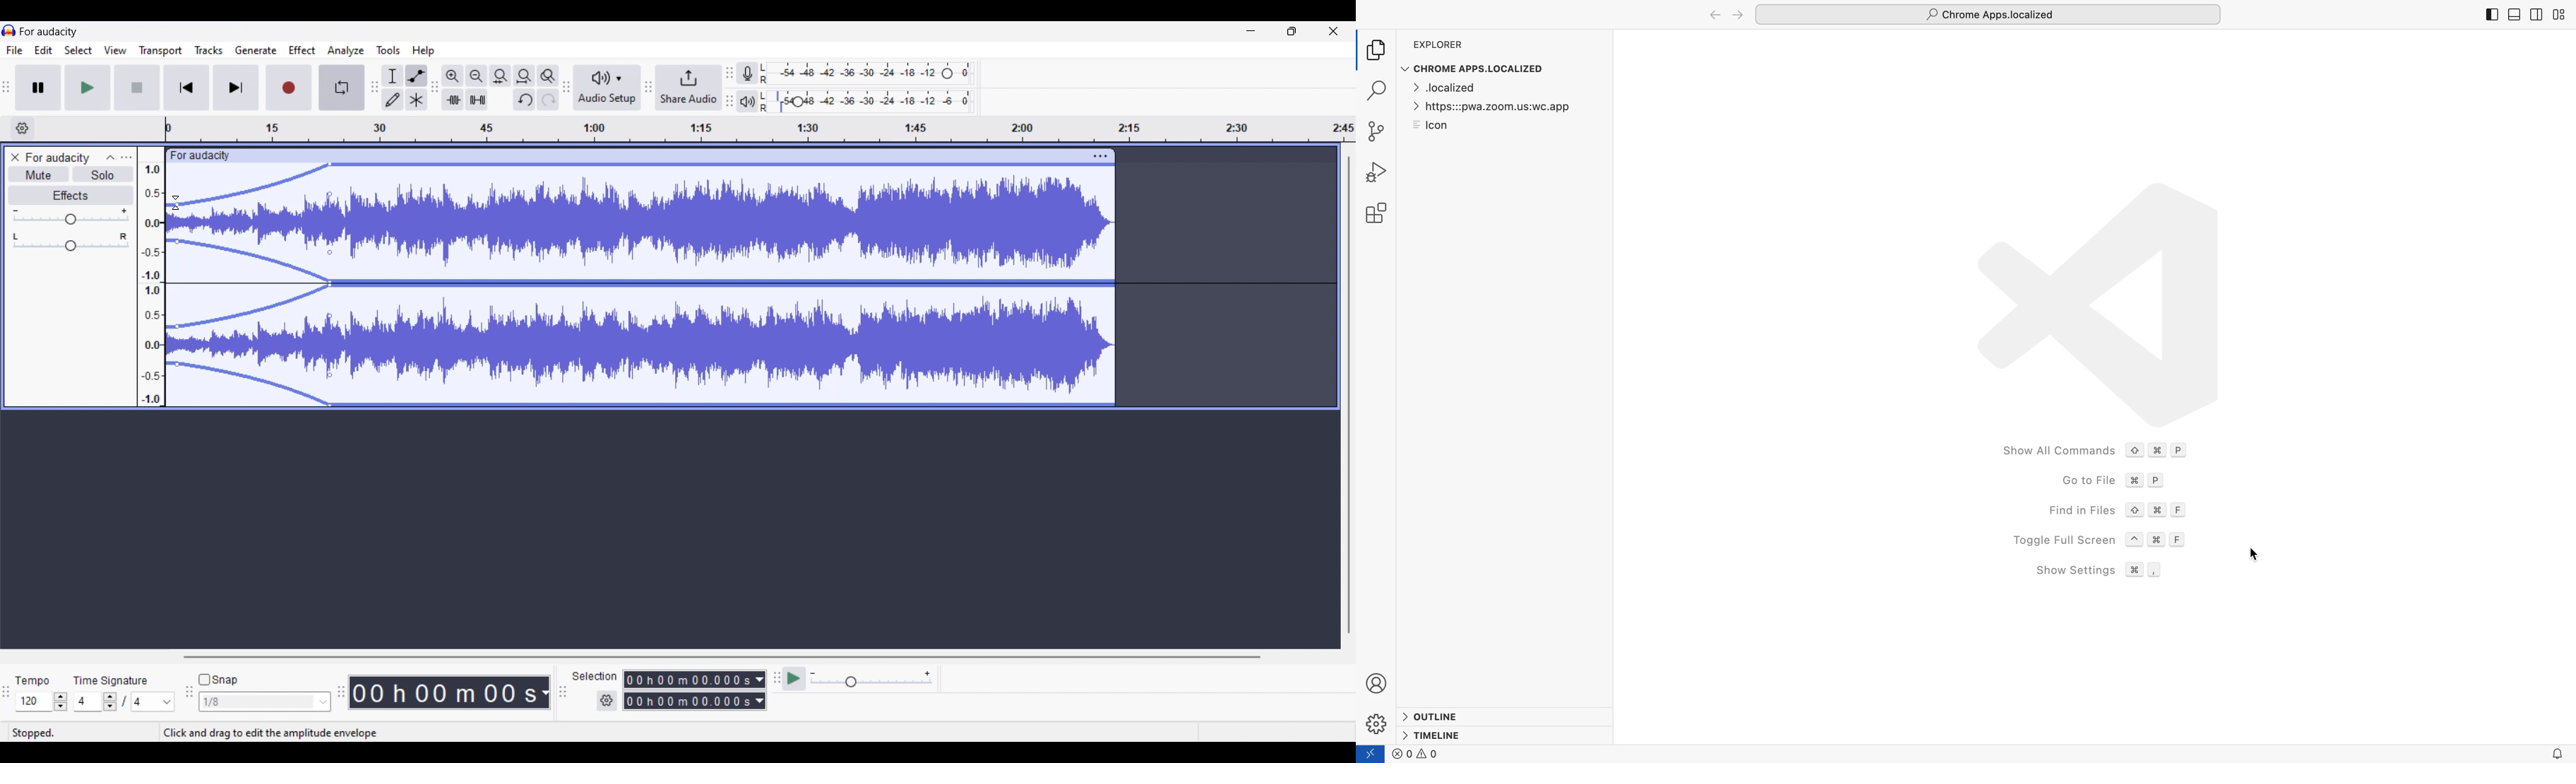  Describe the element at coordinates (15, 50) in the screenshot. I see `File` at that location.